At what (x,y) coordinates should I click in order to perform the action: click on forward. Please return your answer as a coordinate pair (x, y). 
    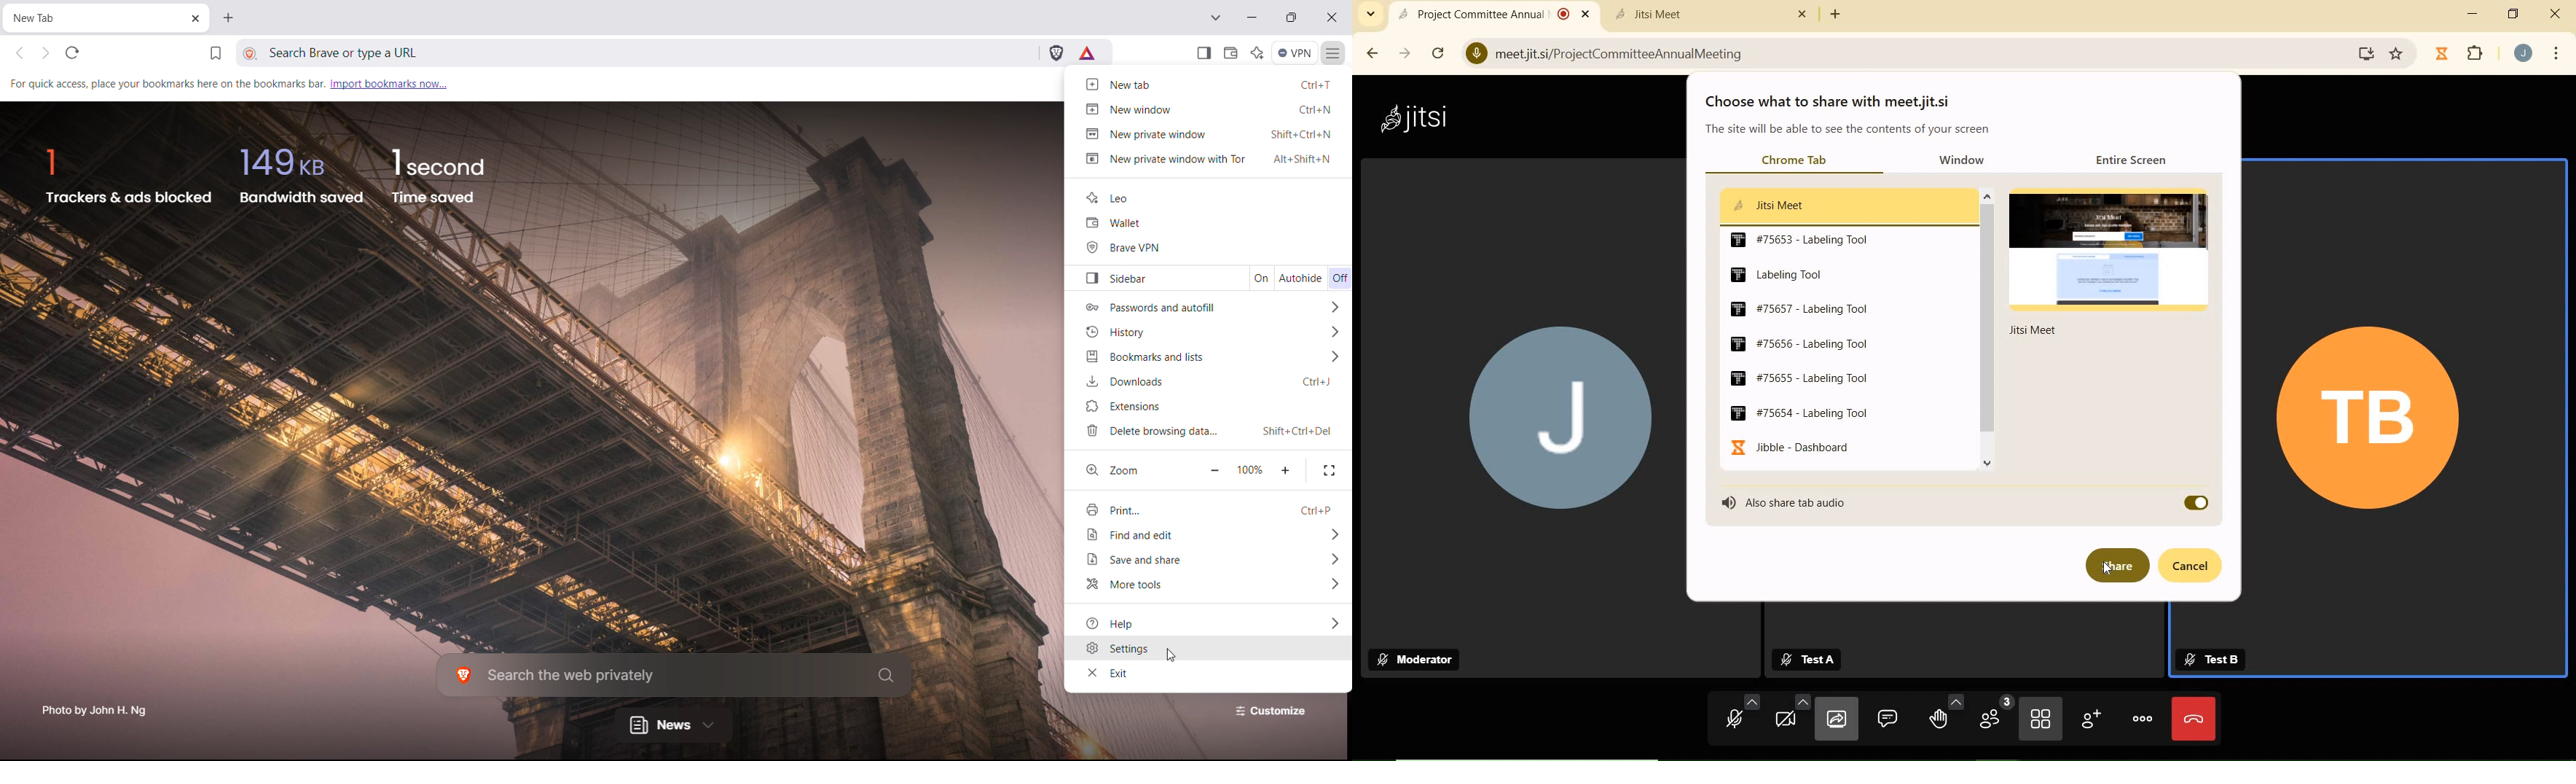
    Looking at the image, I should click on (1406, 54).